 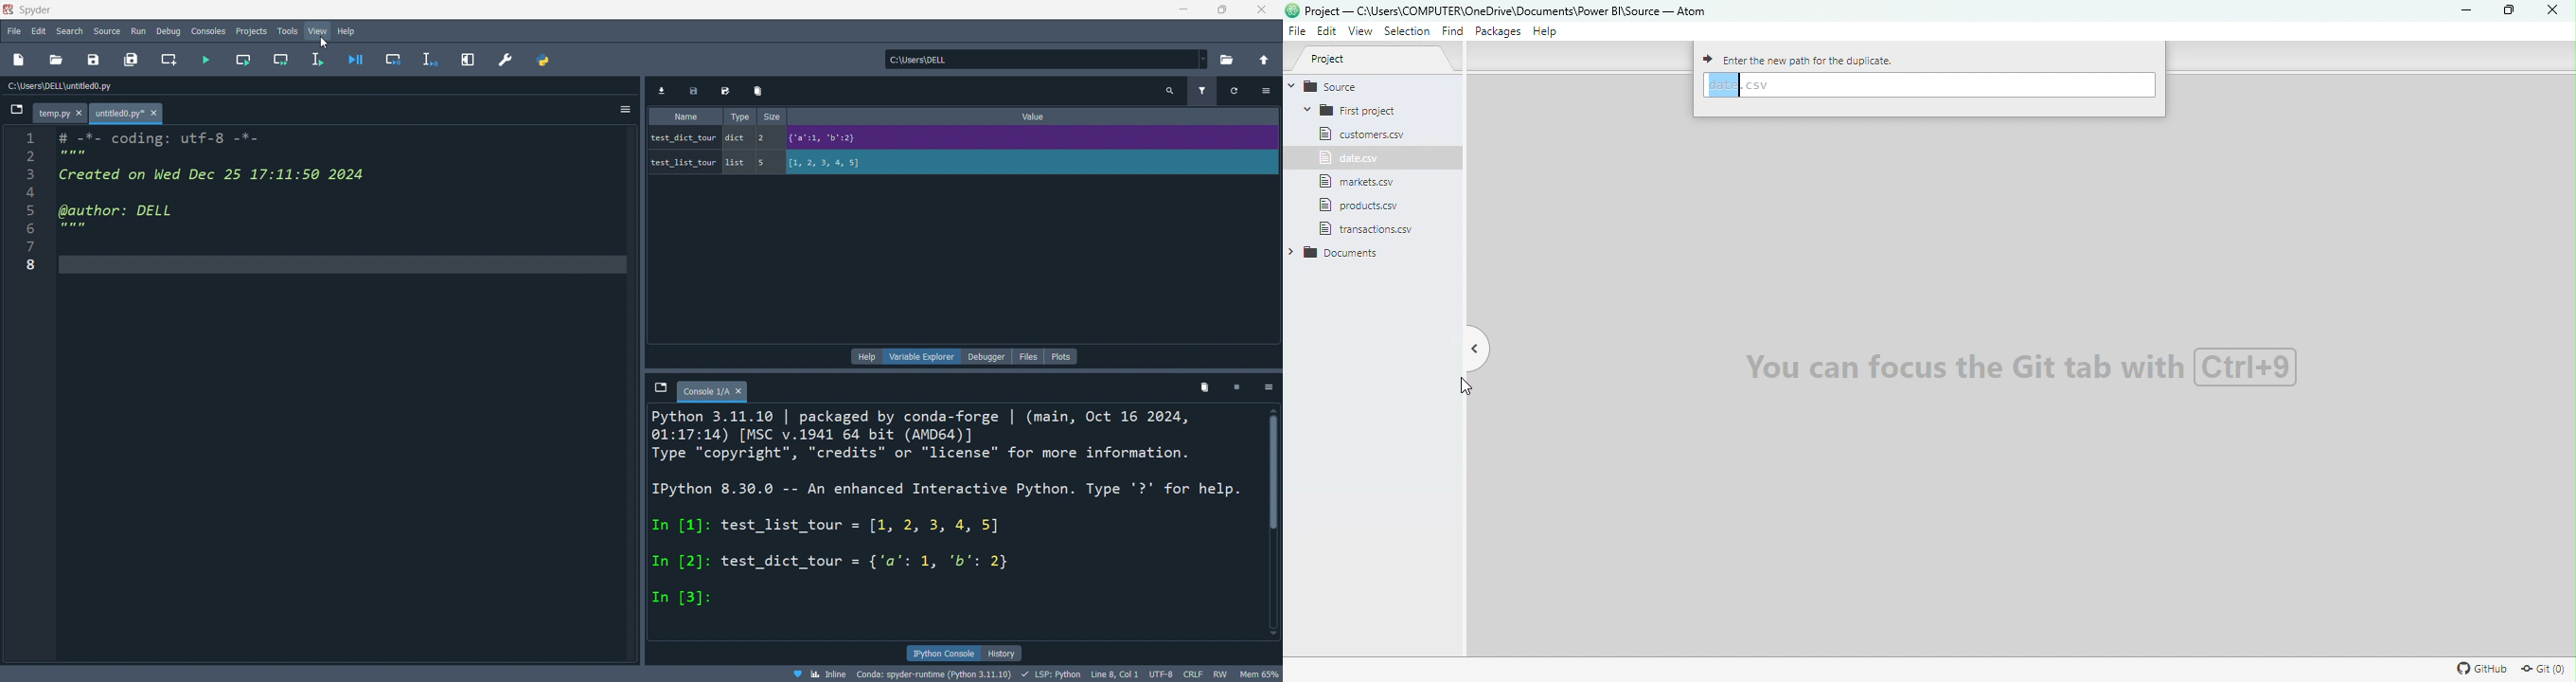 What do you see at coordinates (1061, 356) in the screenshot?
I see `plots` at bounding box center [1061, 356].